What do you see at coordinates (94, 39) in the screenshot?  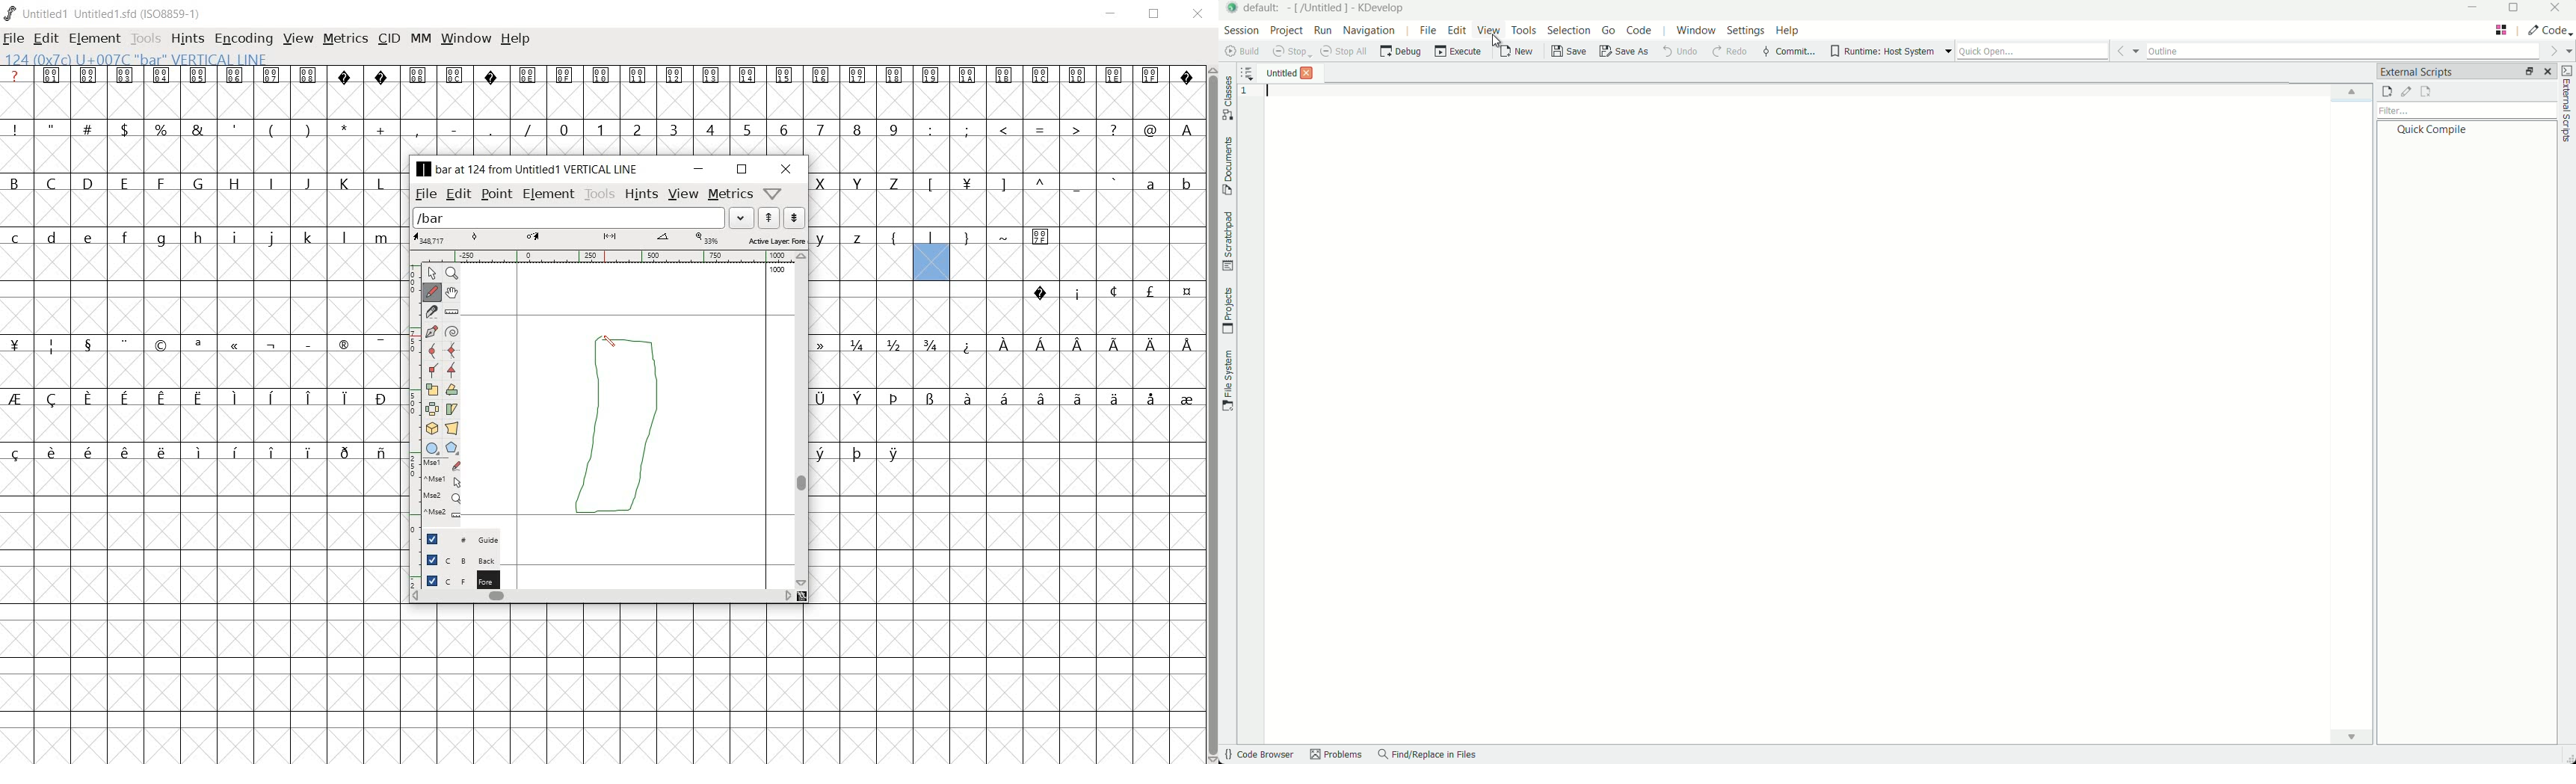 I see `element` at bounding box center [94, 39].